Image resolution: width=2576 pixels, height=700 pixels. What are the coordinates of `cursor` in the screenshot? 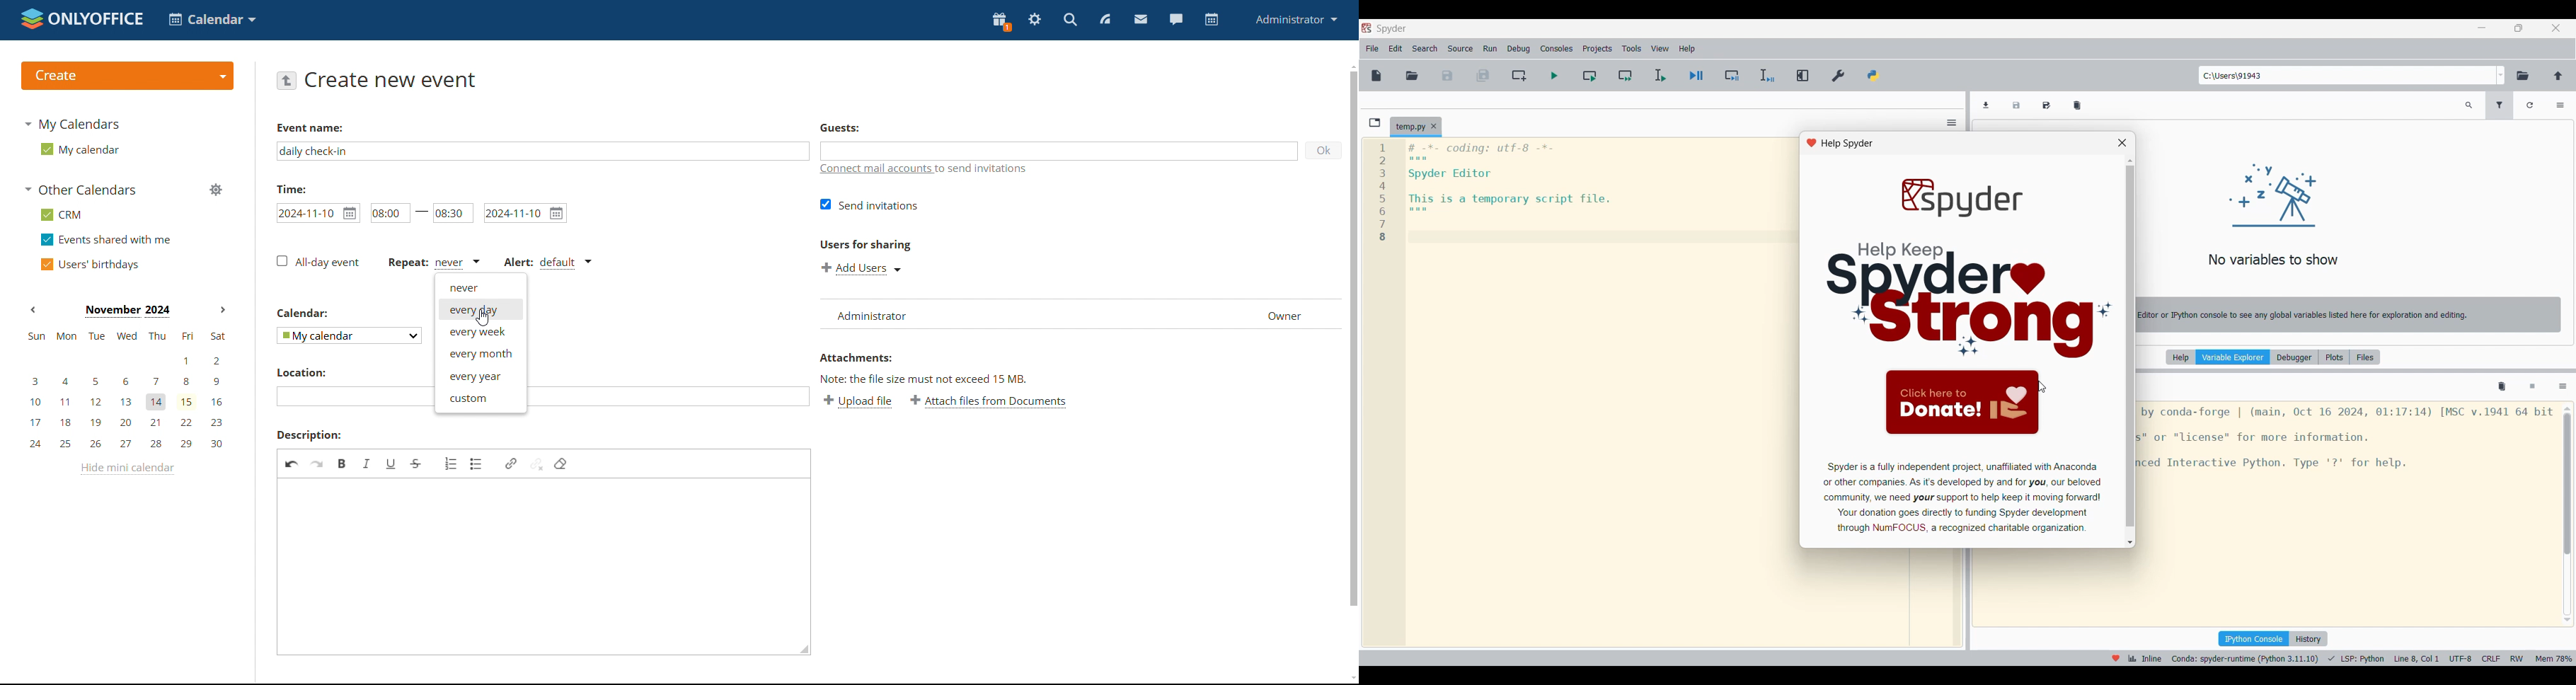 It's located at (2043, 388).